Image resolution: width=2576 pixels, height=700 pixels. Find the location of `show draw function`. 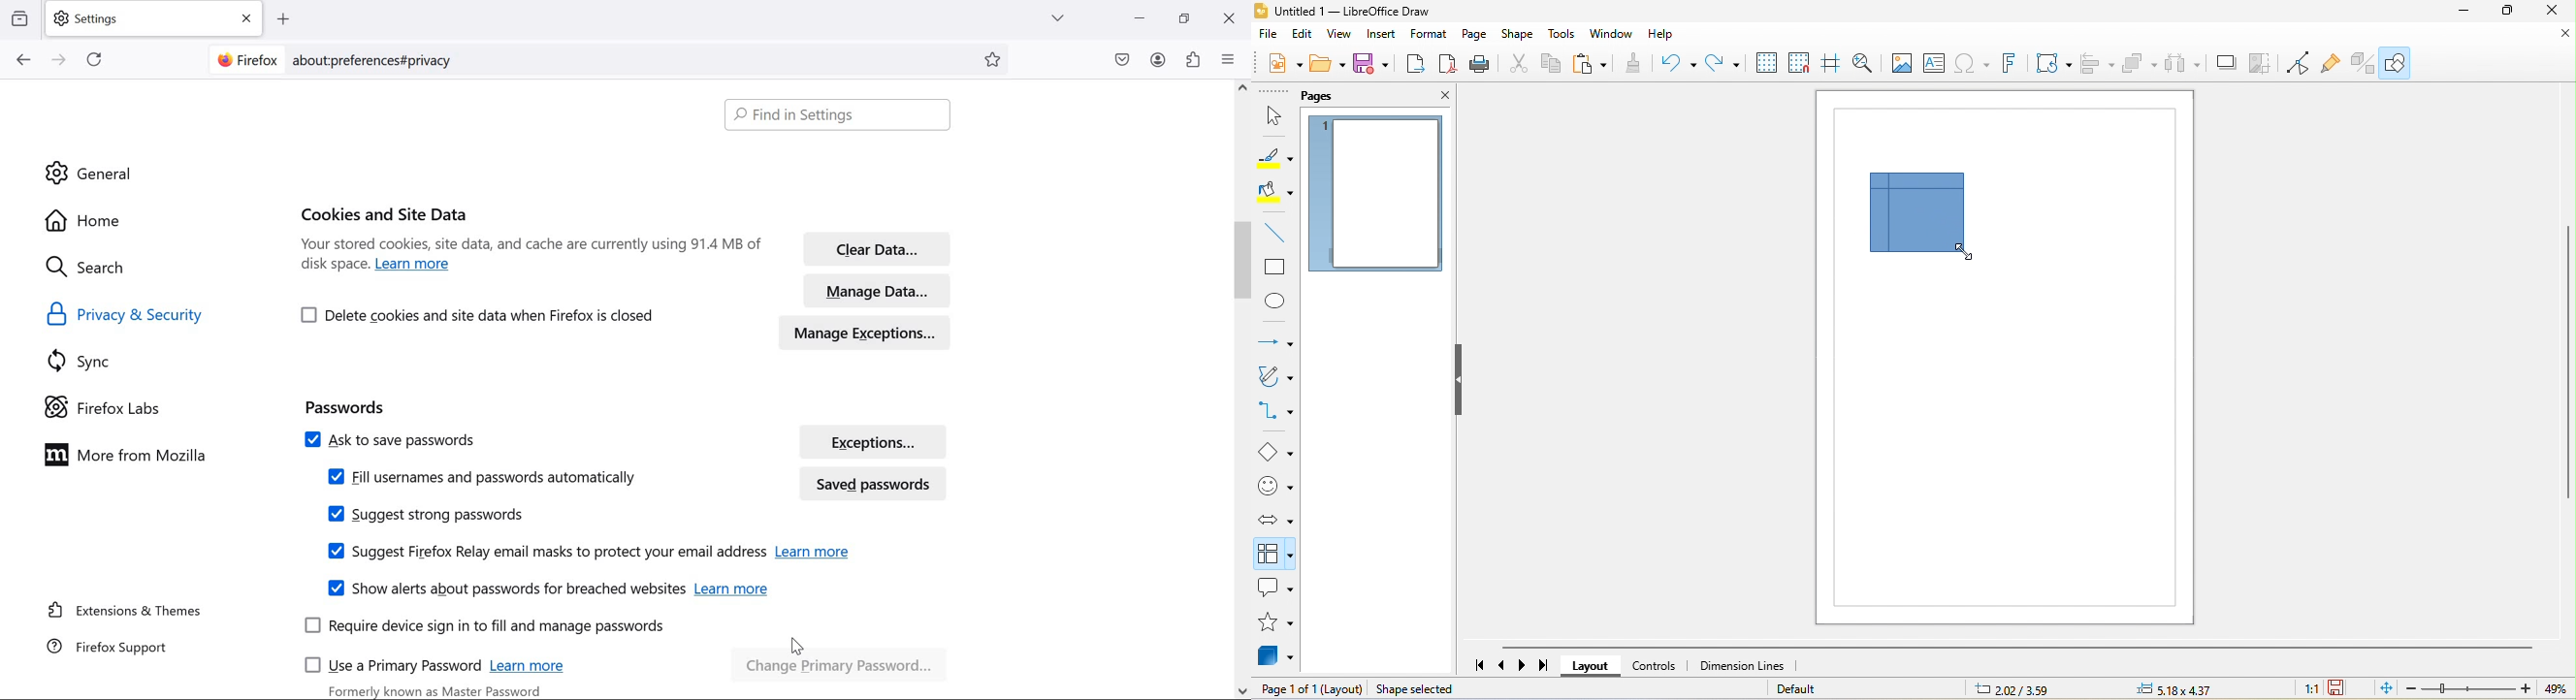

show draw function is located at coordinates (2395, 63).